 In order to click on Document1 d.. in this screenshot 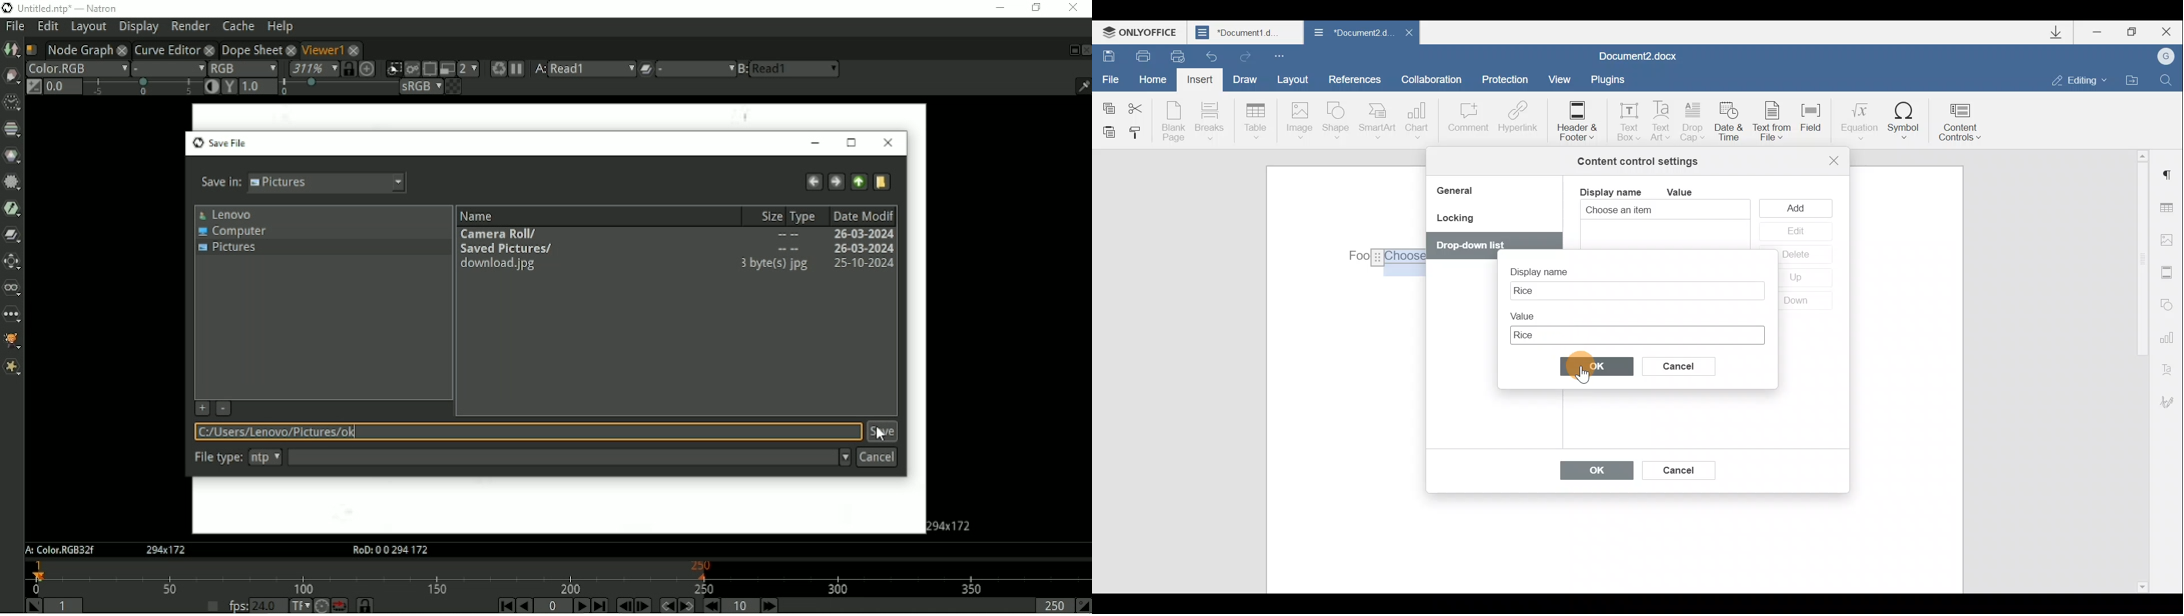, I will do `click(1247, 32)`.